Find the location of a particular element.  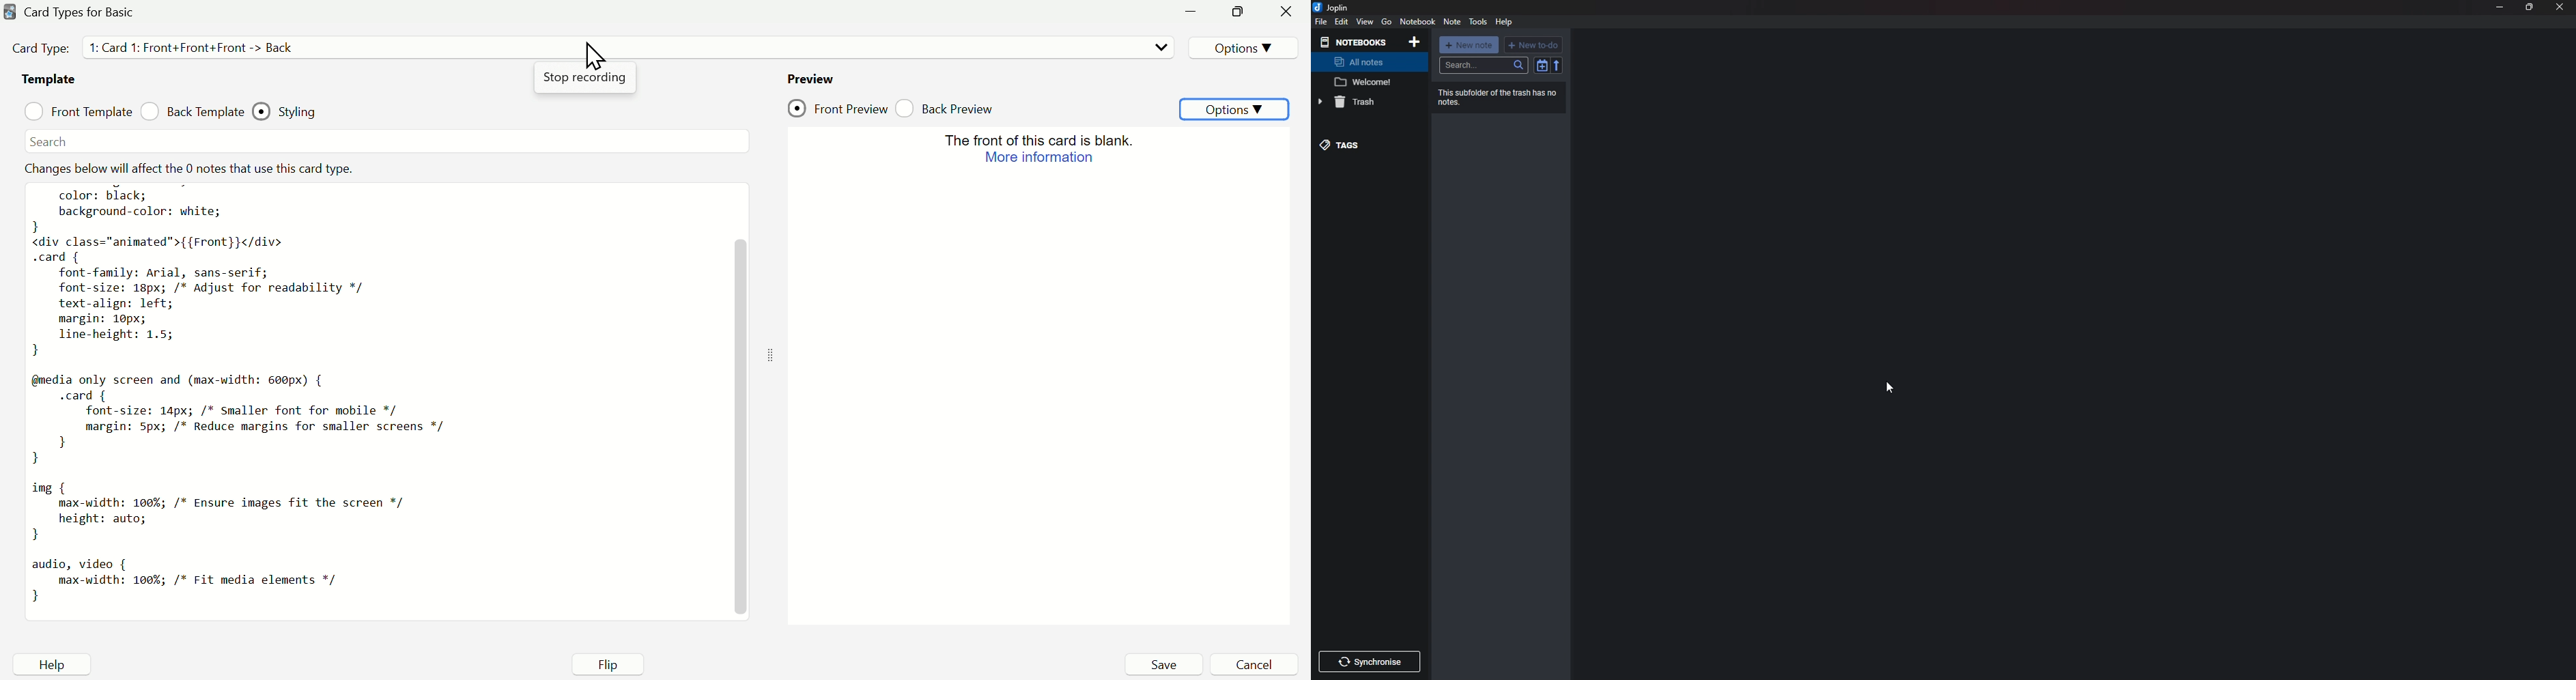

Resize is located at coordinates (2529, 7).